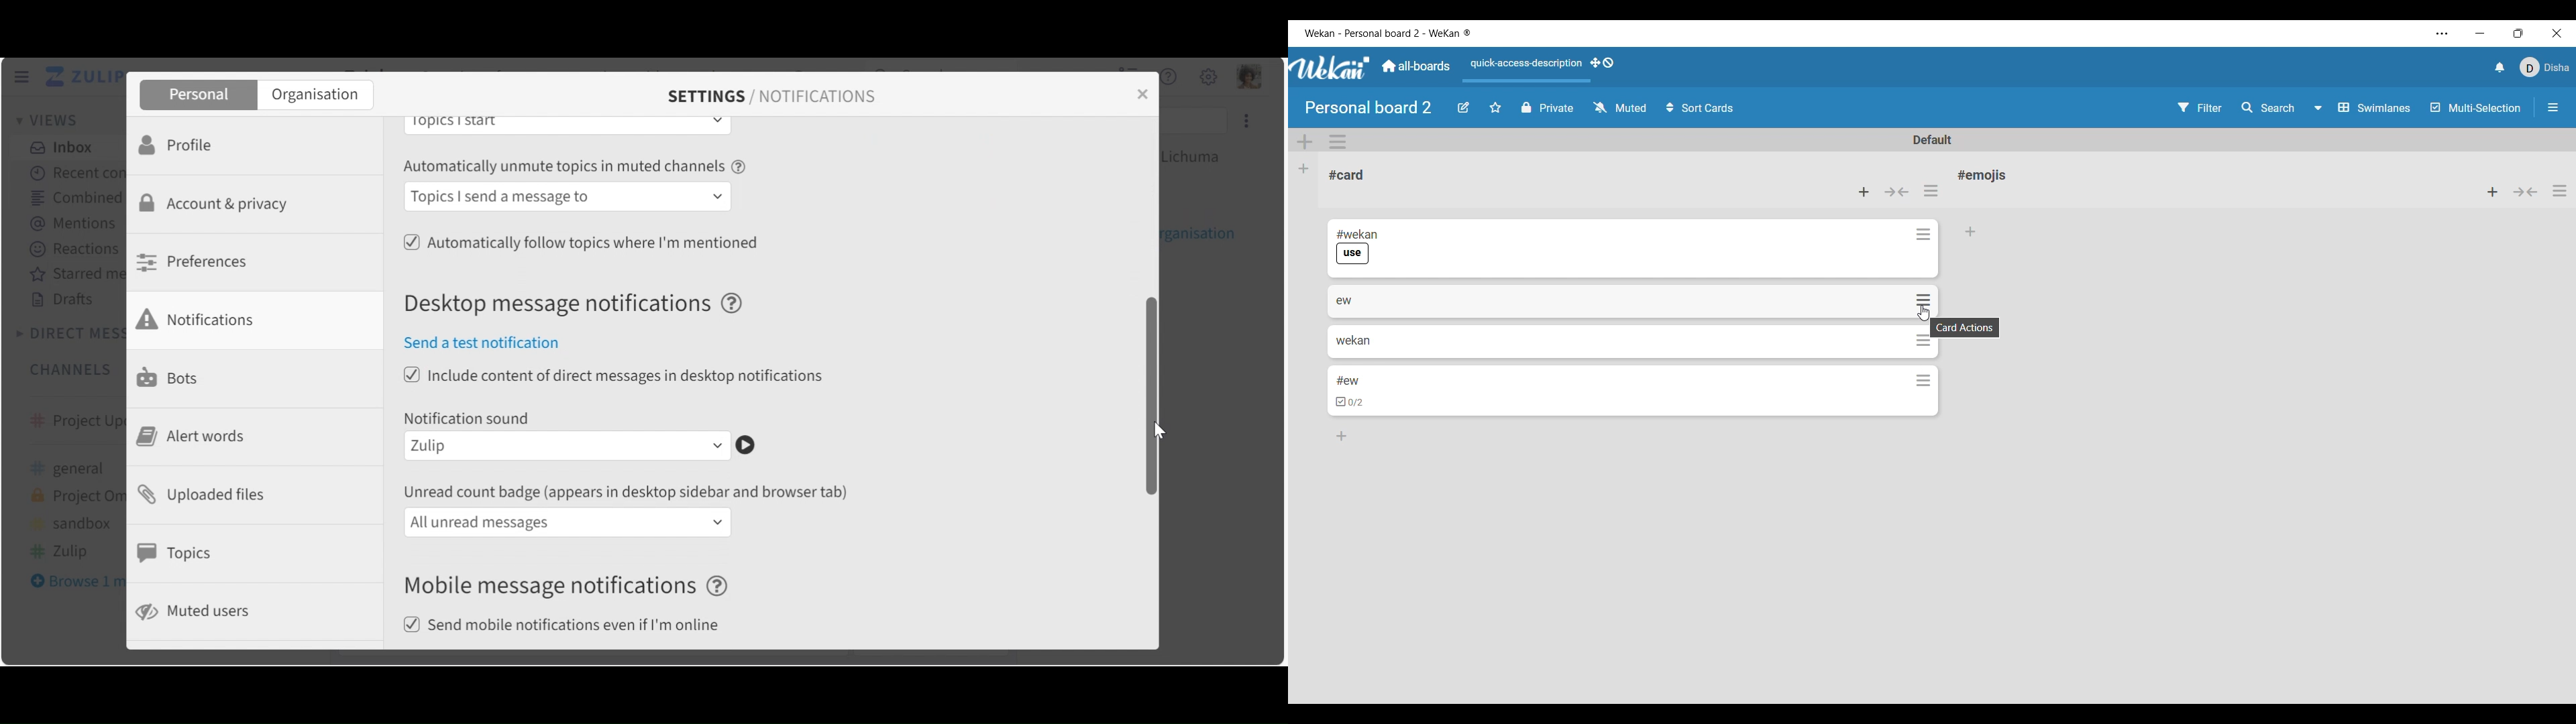  Describe the element at coordinates (2361, 107) in the screenshot. I see `Swimlanes and other board view options` at that location.